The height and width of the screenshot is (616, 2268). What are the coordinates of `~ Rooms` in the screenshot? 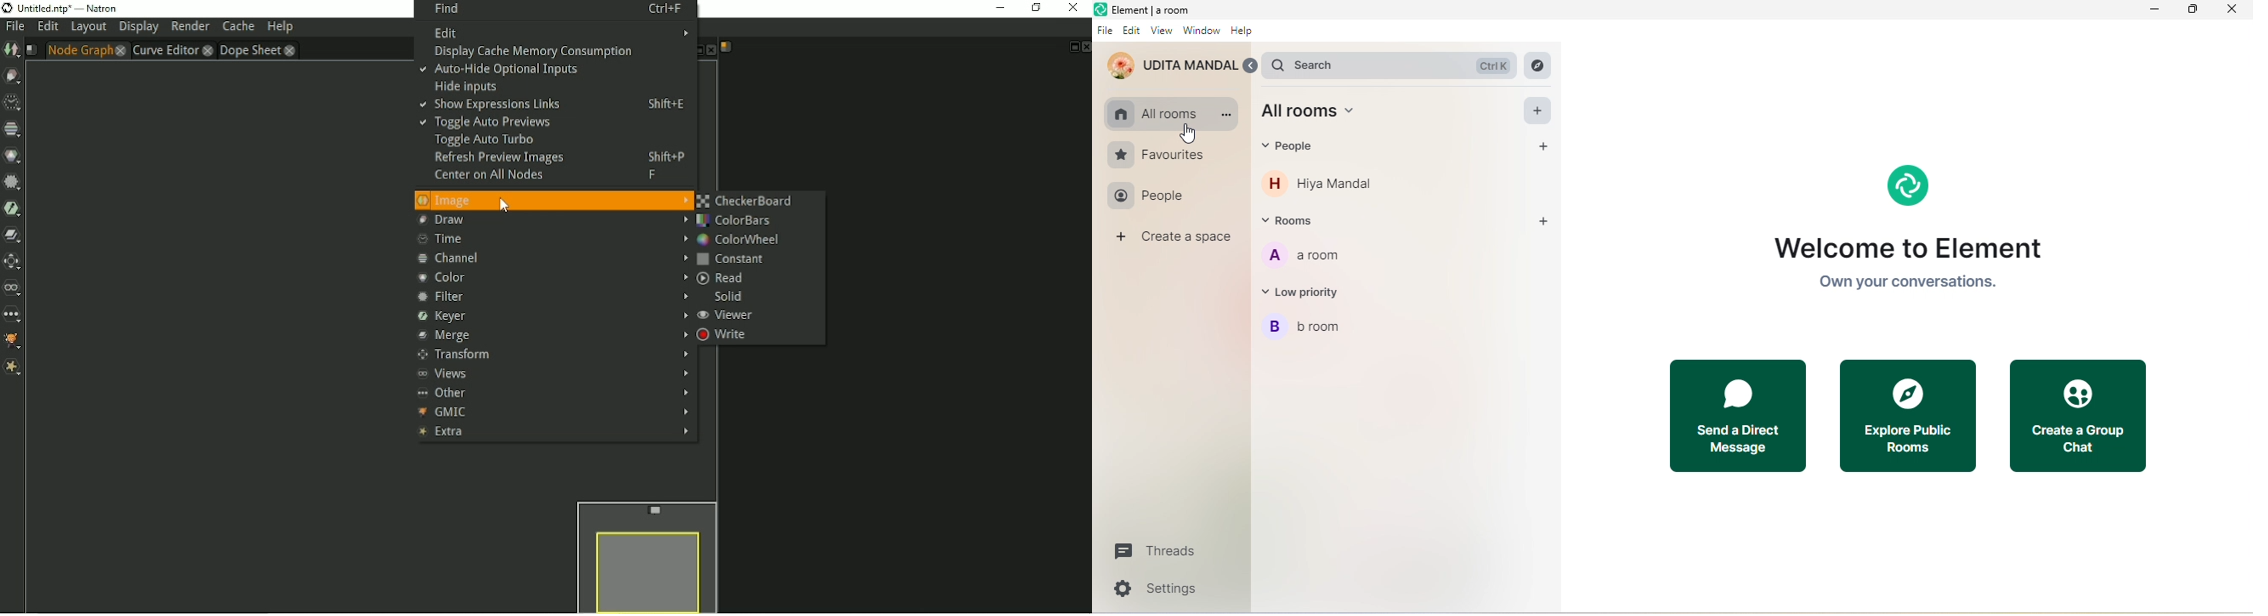 It's located at (1302, 222).